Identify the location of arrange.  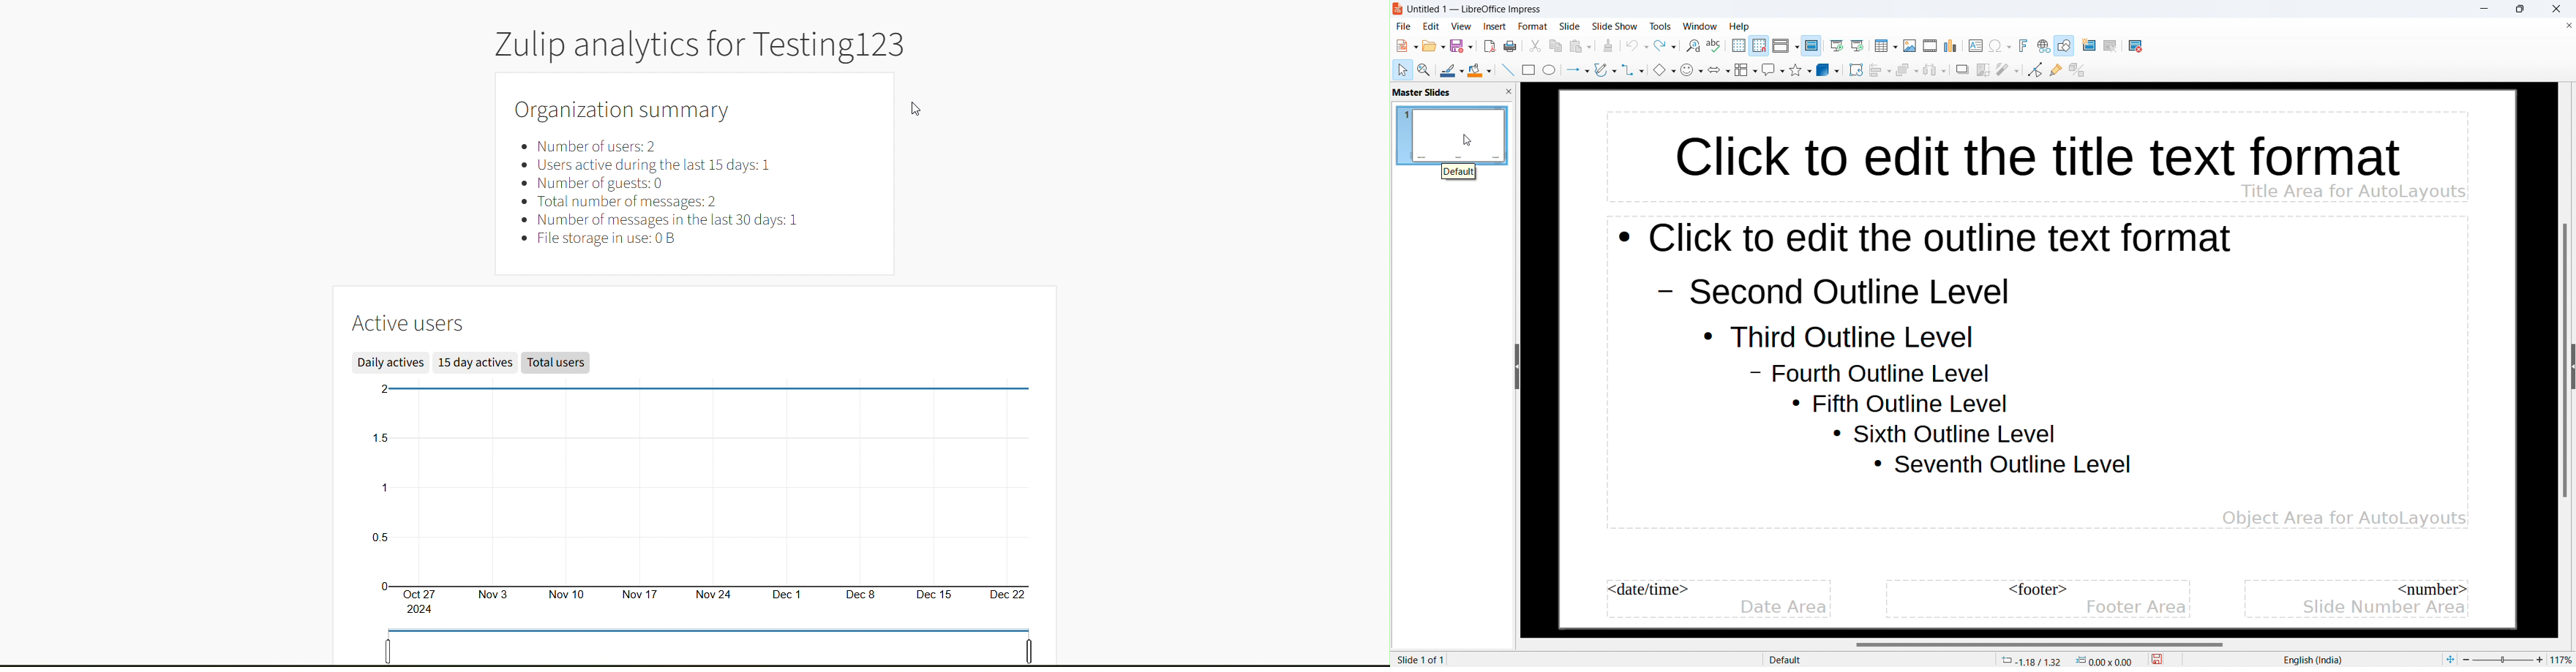
(1907, 70).